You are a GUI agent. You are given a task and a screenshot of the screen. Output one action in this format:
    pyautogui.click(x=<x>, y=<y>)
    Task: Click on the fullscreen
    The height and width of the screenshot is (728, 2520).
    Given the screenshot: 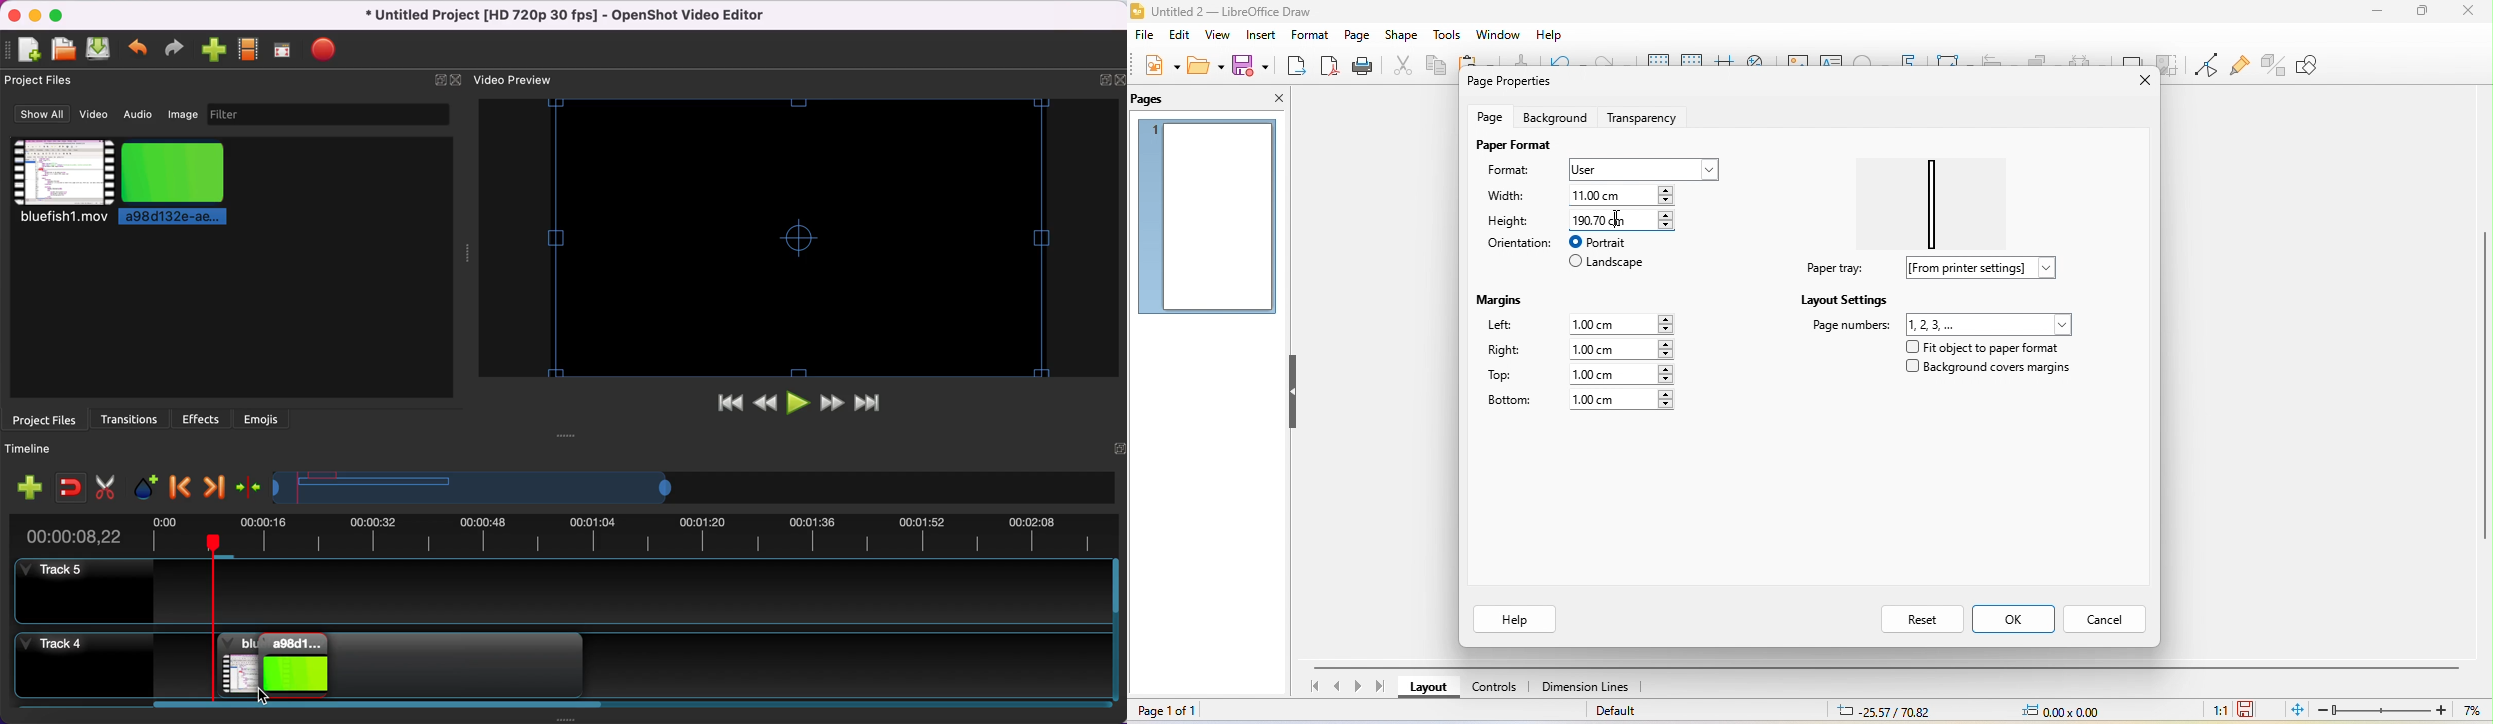 What is the action you would take?
    pyautogui.click(x=284, y=50)
    